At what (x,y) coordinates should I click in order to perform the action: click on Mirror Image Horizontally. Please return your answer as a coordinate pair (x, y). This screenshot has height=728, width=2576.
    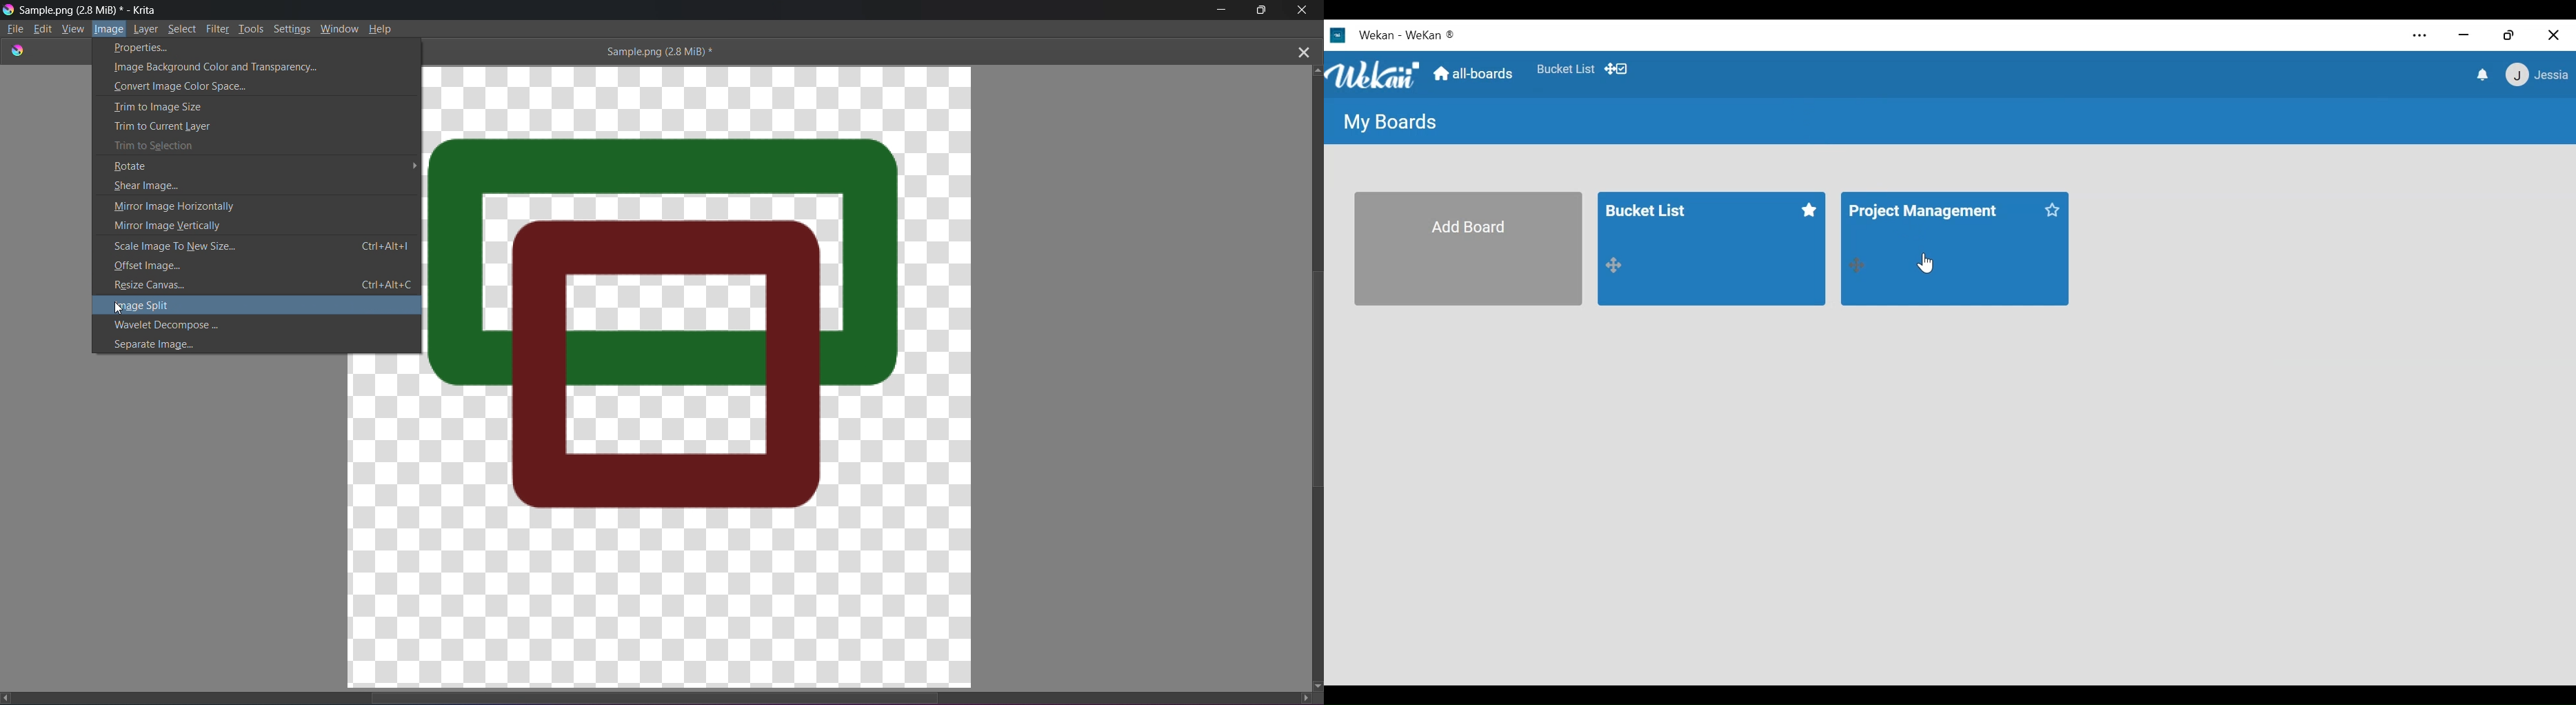
    Looking at the image, I should click on (245, 204).